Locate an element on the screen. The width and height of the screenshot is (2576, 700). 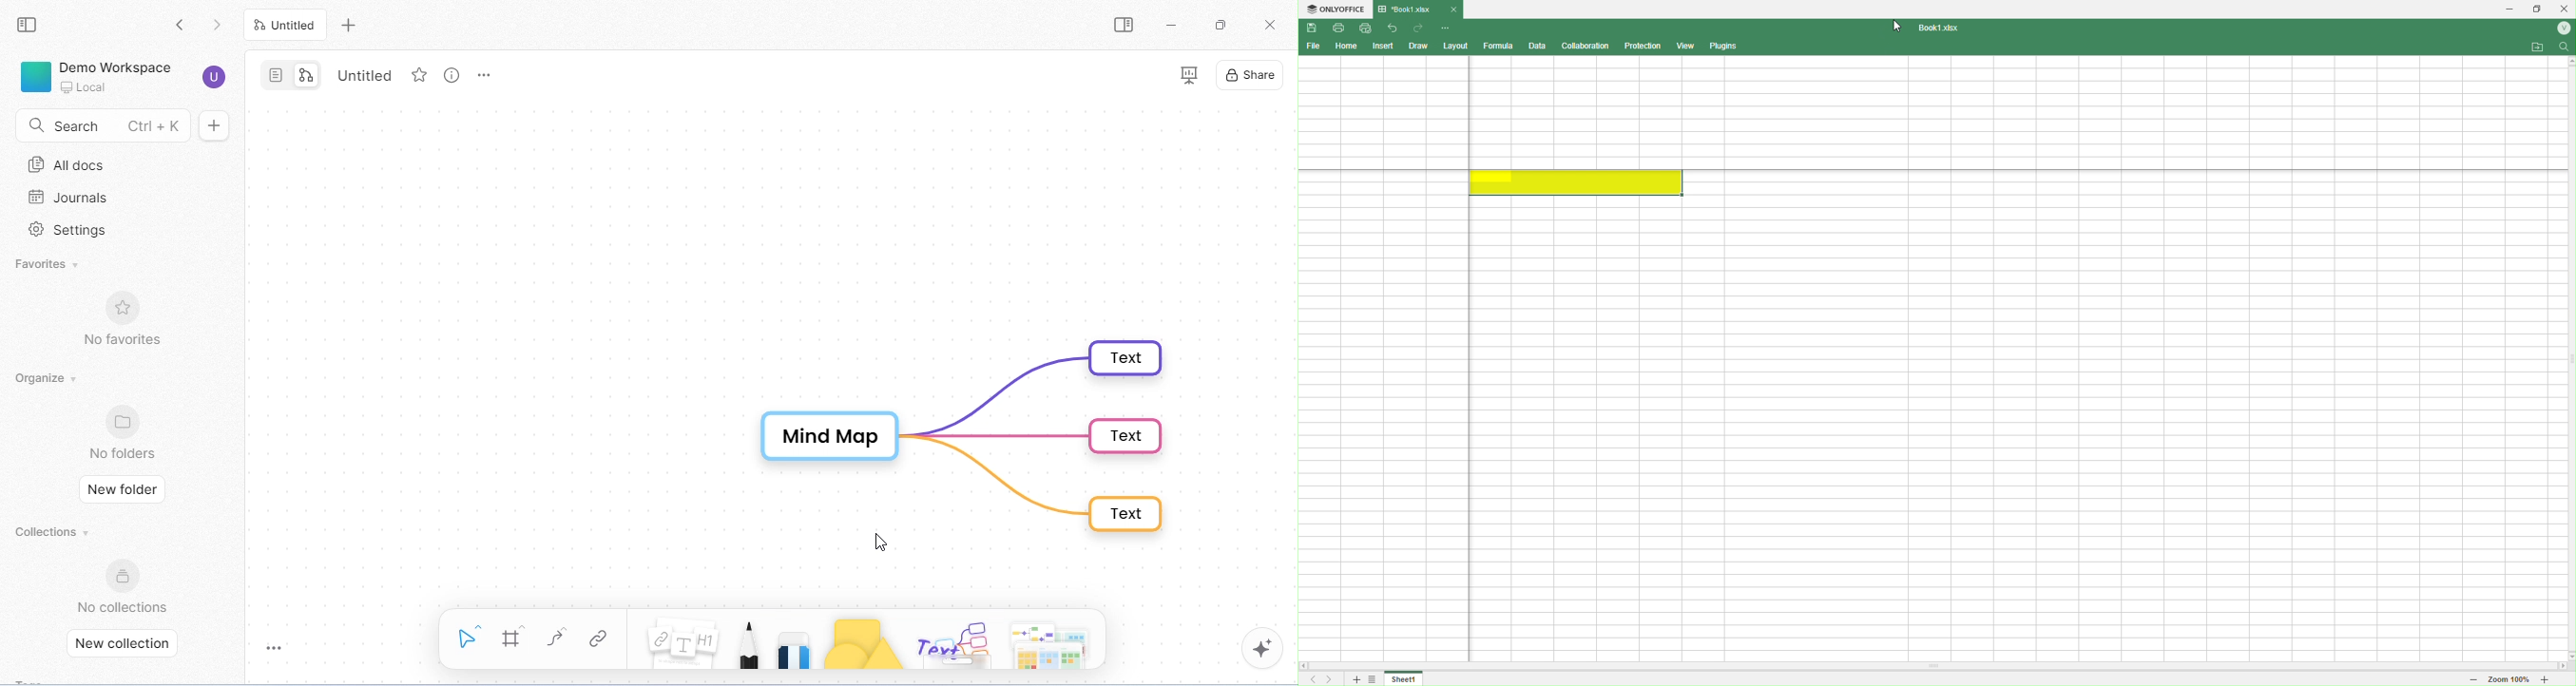
untitled tab is located at coordinates (288, 25).